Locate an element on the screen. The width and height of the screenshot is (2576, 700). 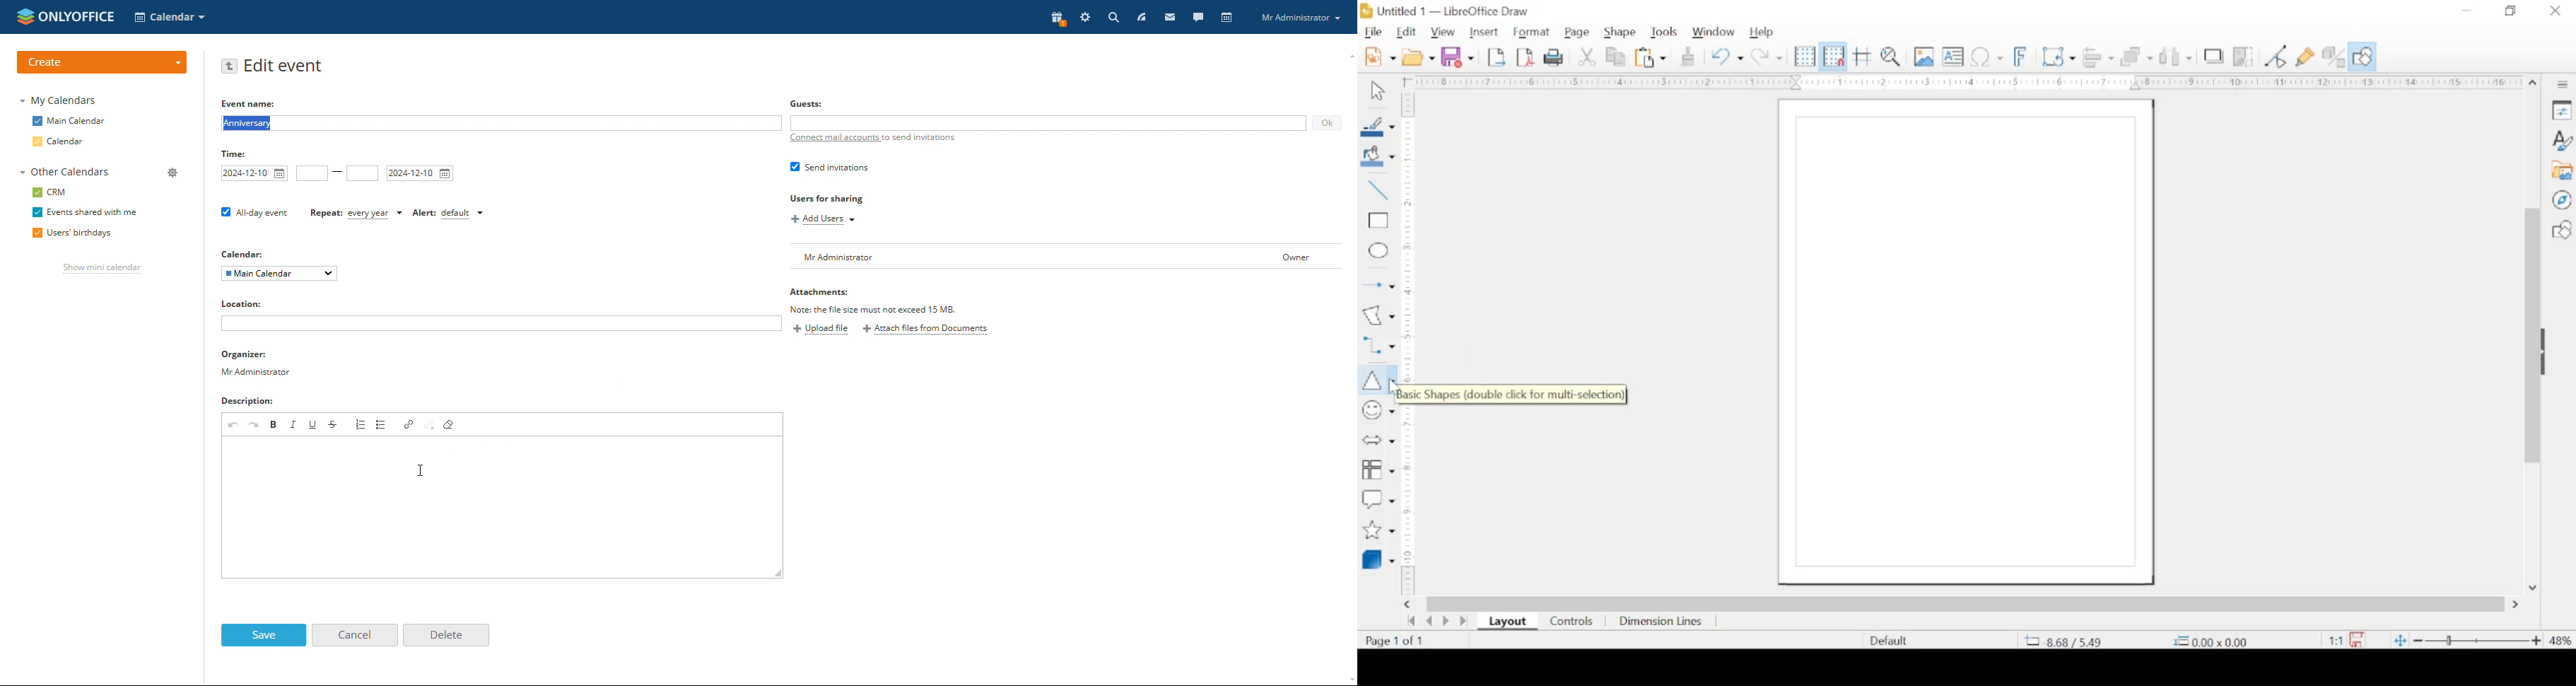
window is located at coordinates (1713, 30).